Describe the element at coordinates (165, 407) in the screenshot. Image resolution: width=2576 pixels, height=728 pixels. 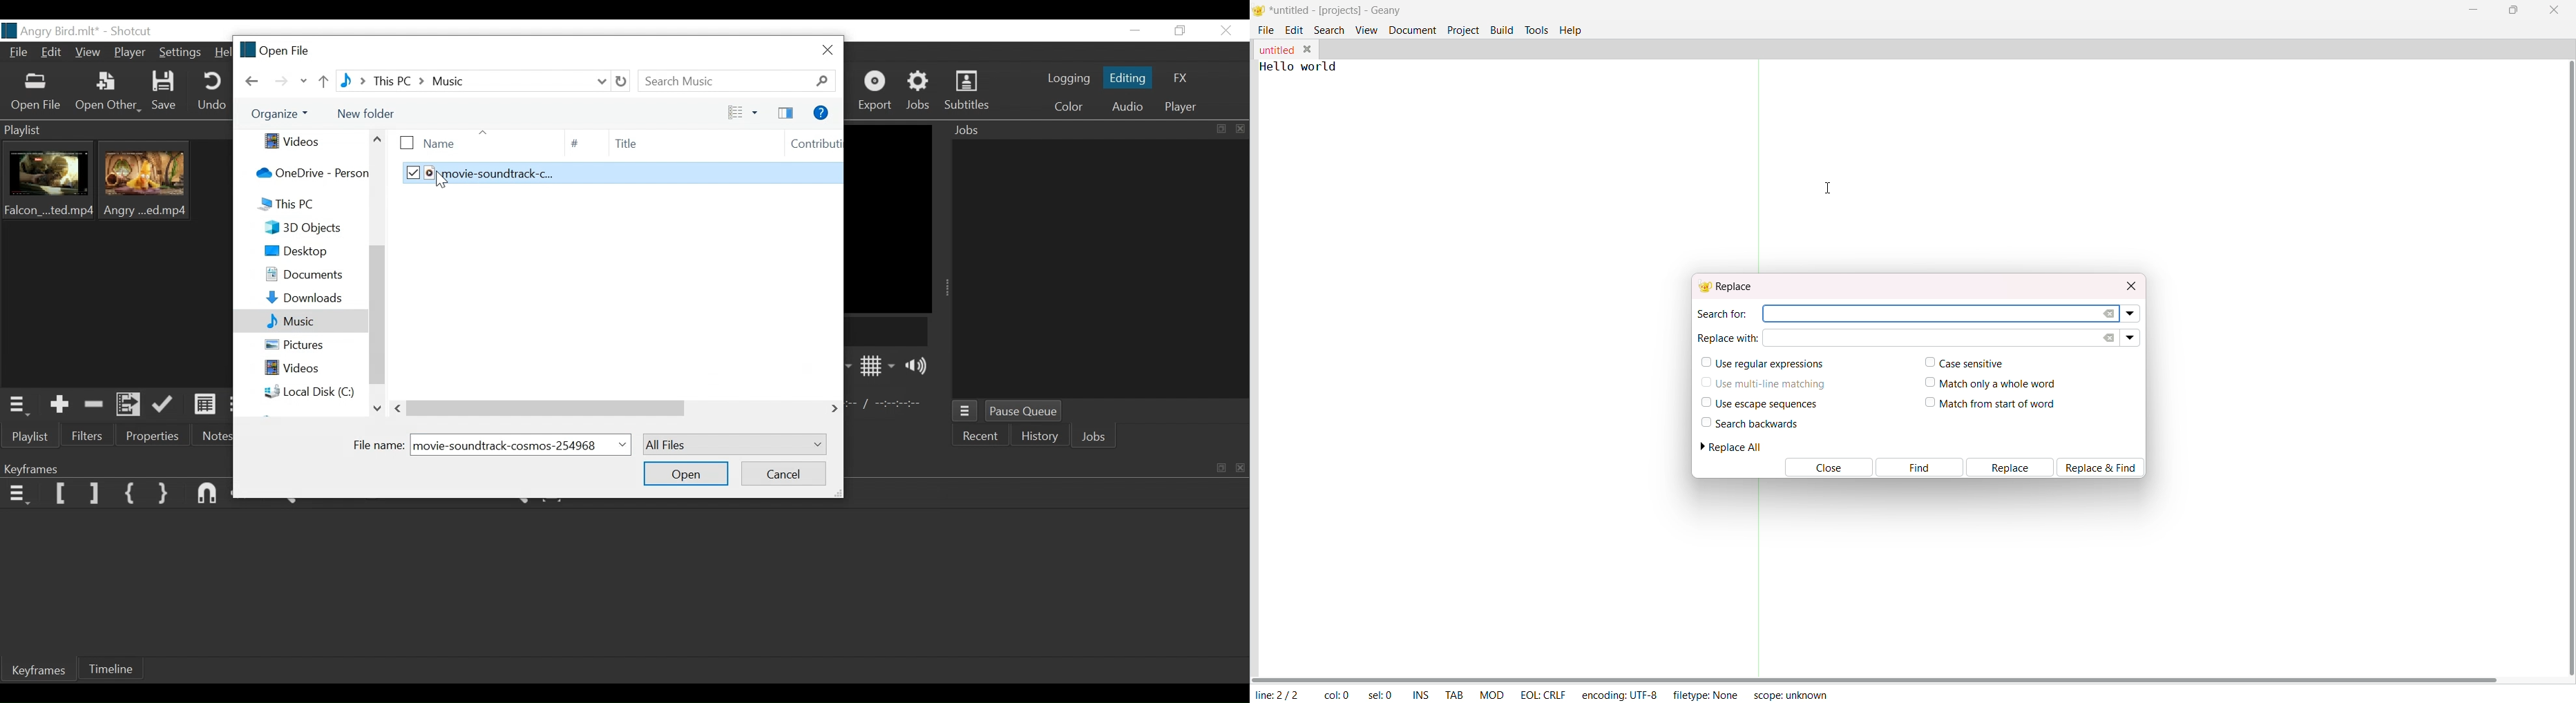
I see `Update` at that location.